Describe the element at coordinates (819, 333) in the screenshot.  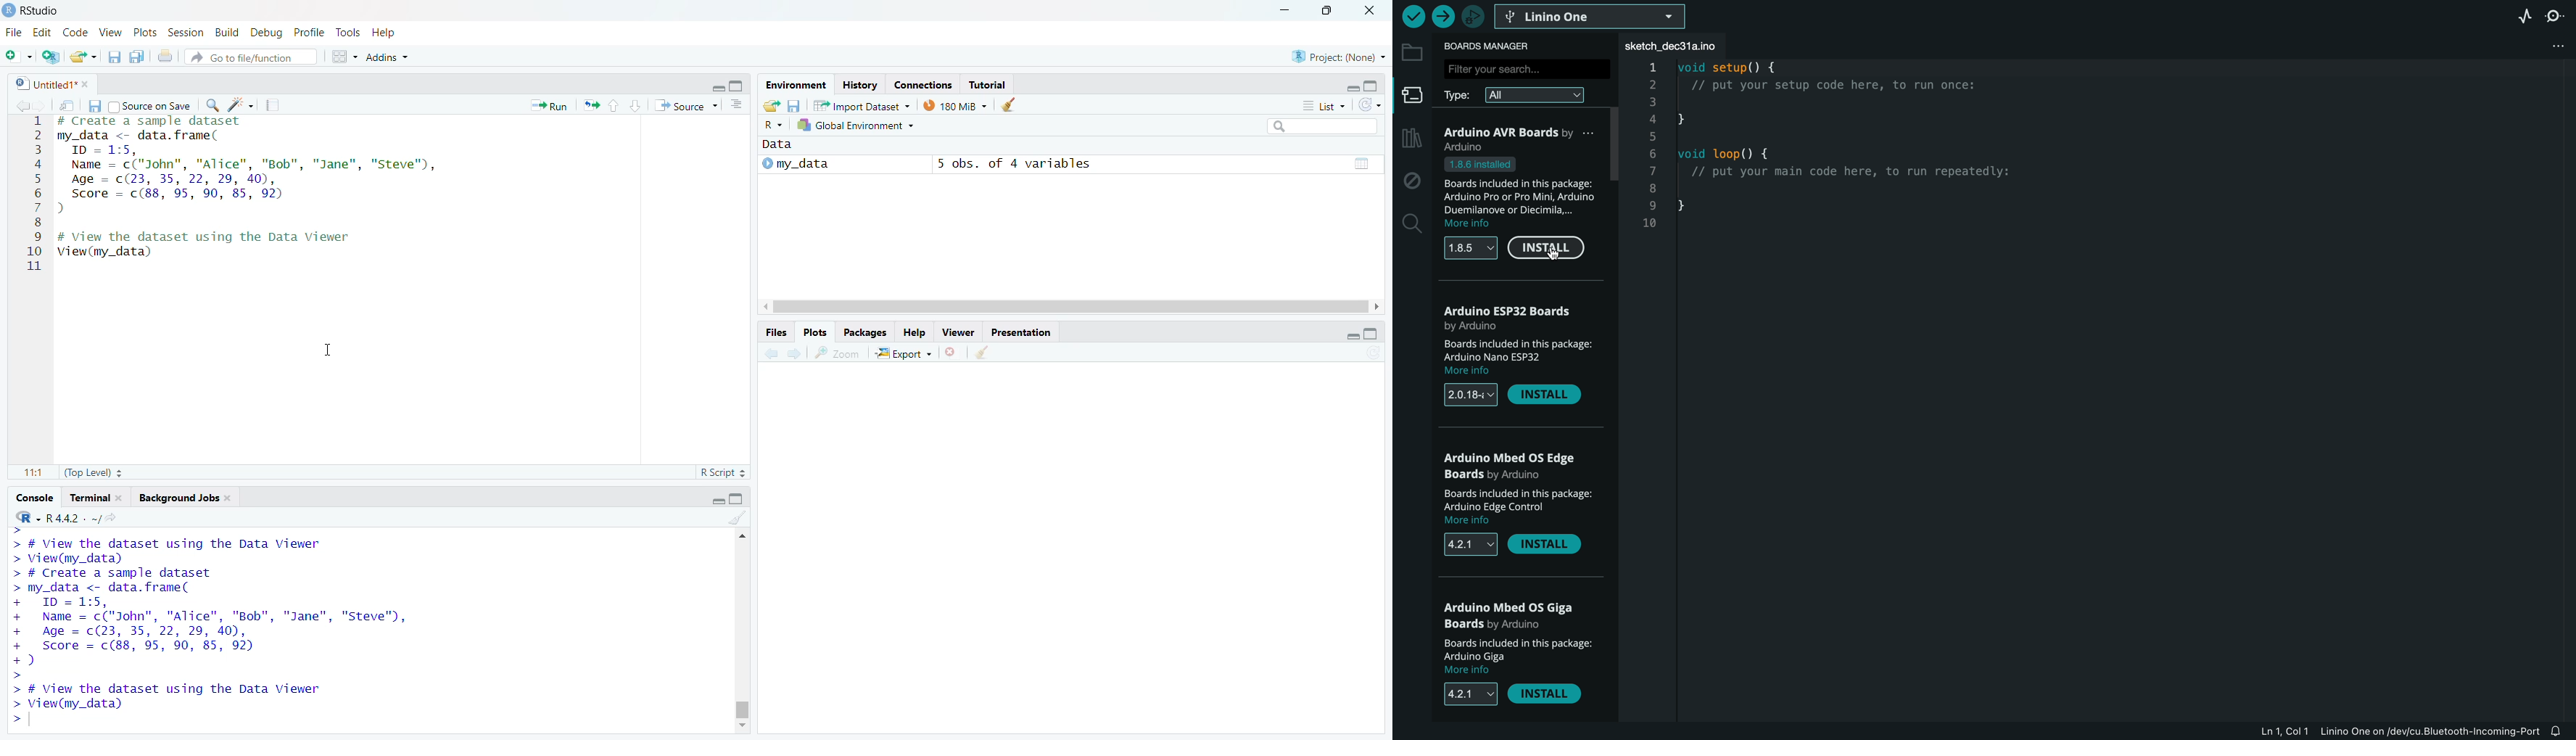
I see `Plots` at that location.